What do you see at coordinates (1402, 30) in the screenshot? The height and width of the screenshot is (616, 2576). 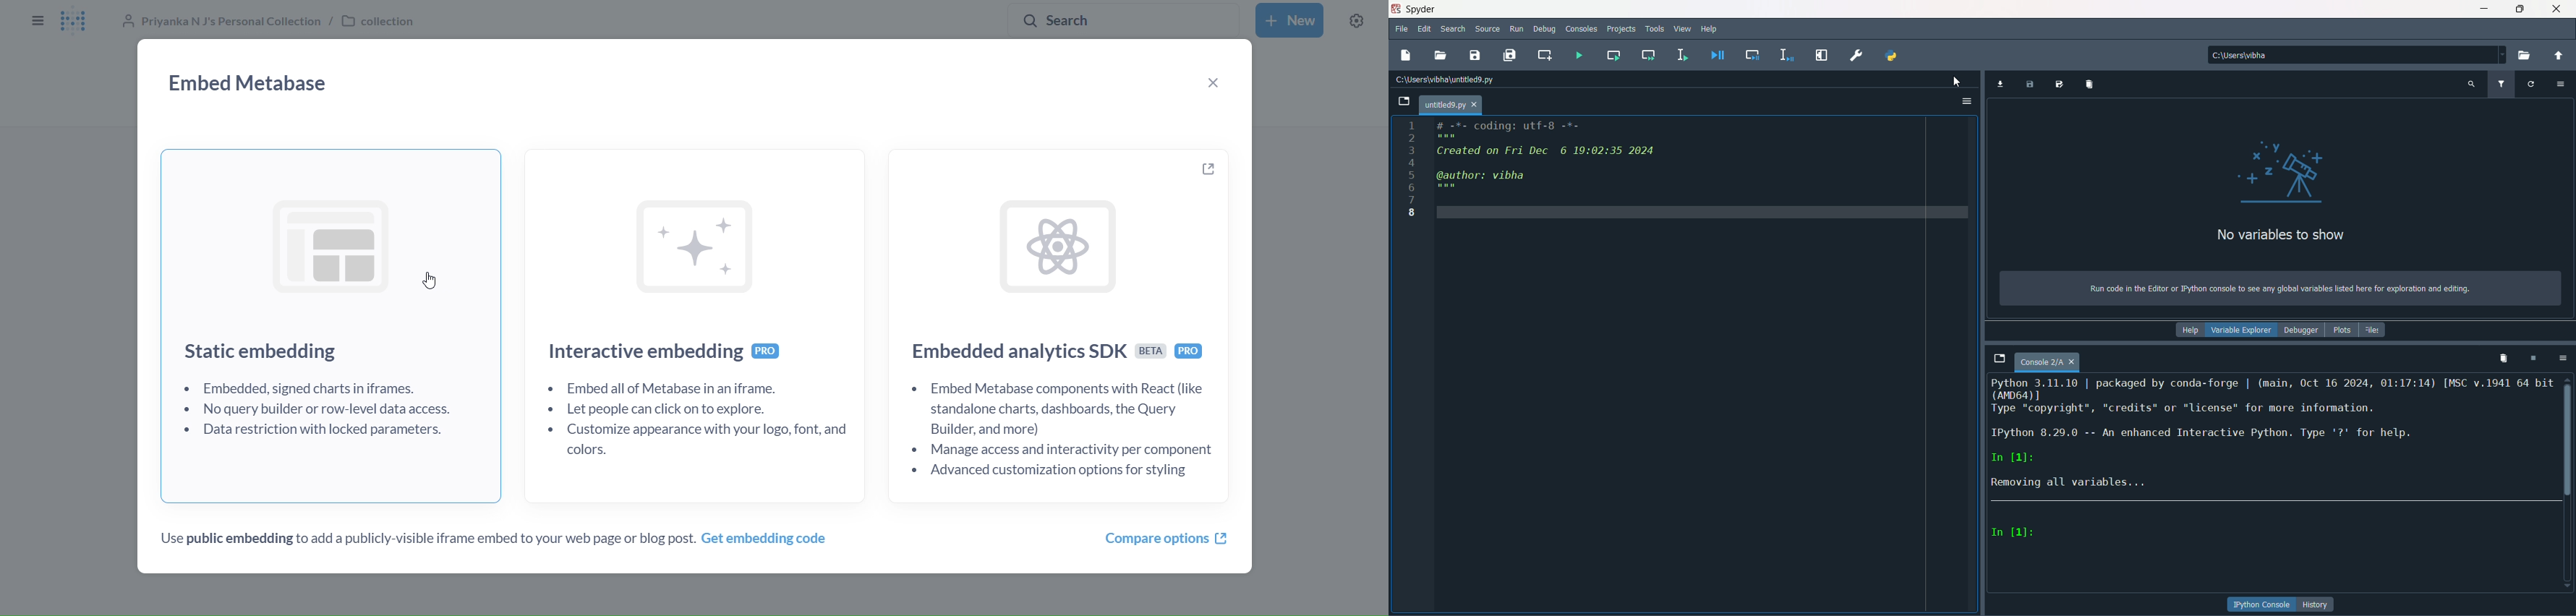 I see `file` at bounding box center [1402, 30].